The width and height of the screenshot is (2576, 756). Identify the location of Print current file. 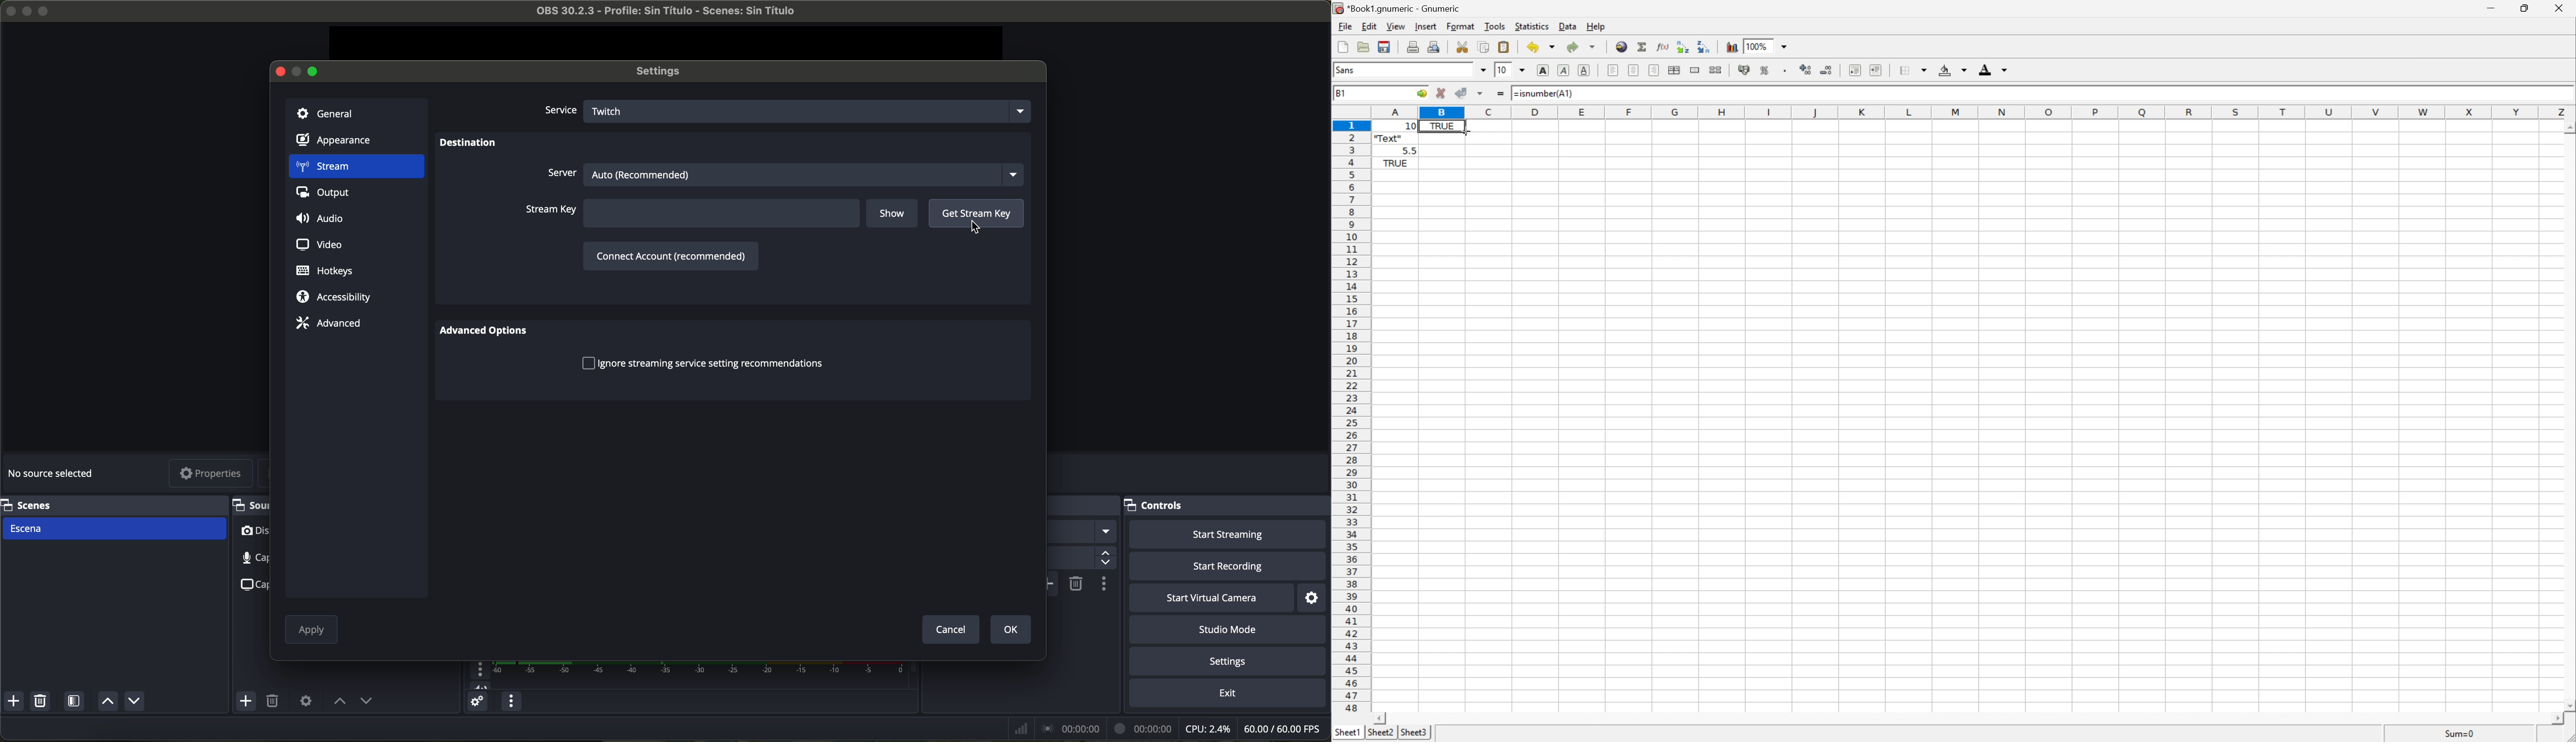
(1413, 47).